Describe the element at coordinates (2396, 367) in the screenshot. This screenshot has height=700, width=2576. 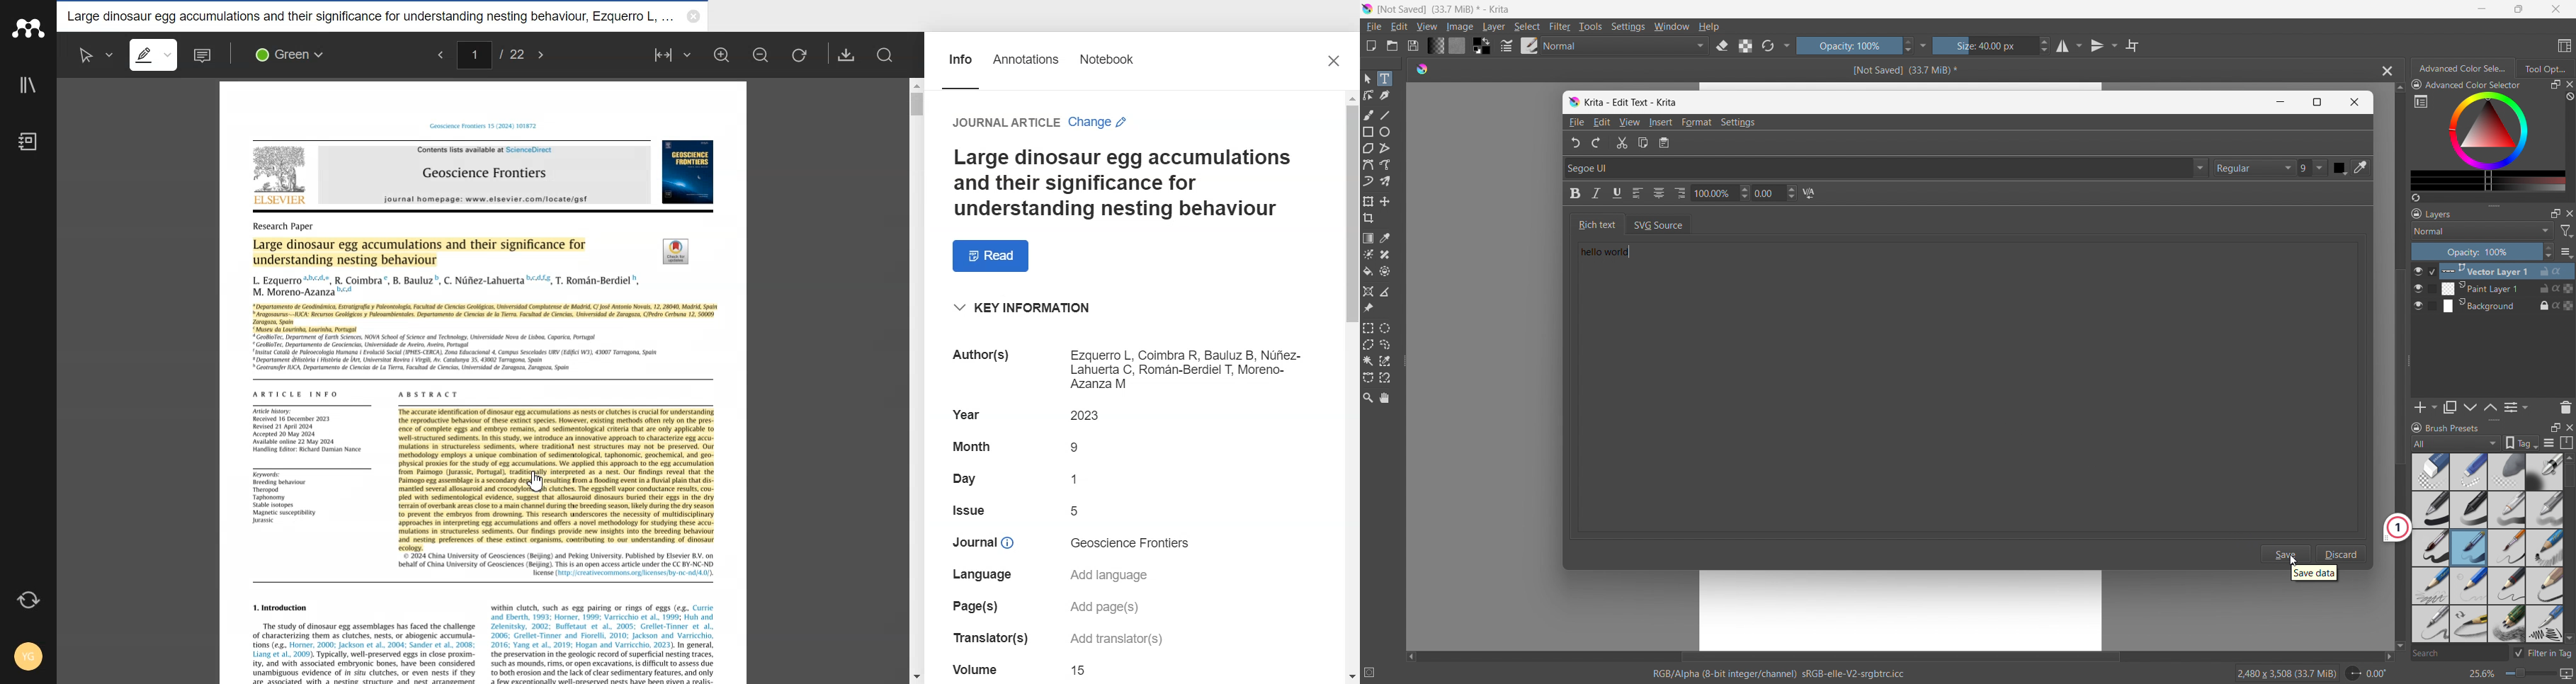
I see `vertical scrollbar` at that location.